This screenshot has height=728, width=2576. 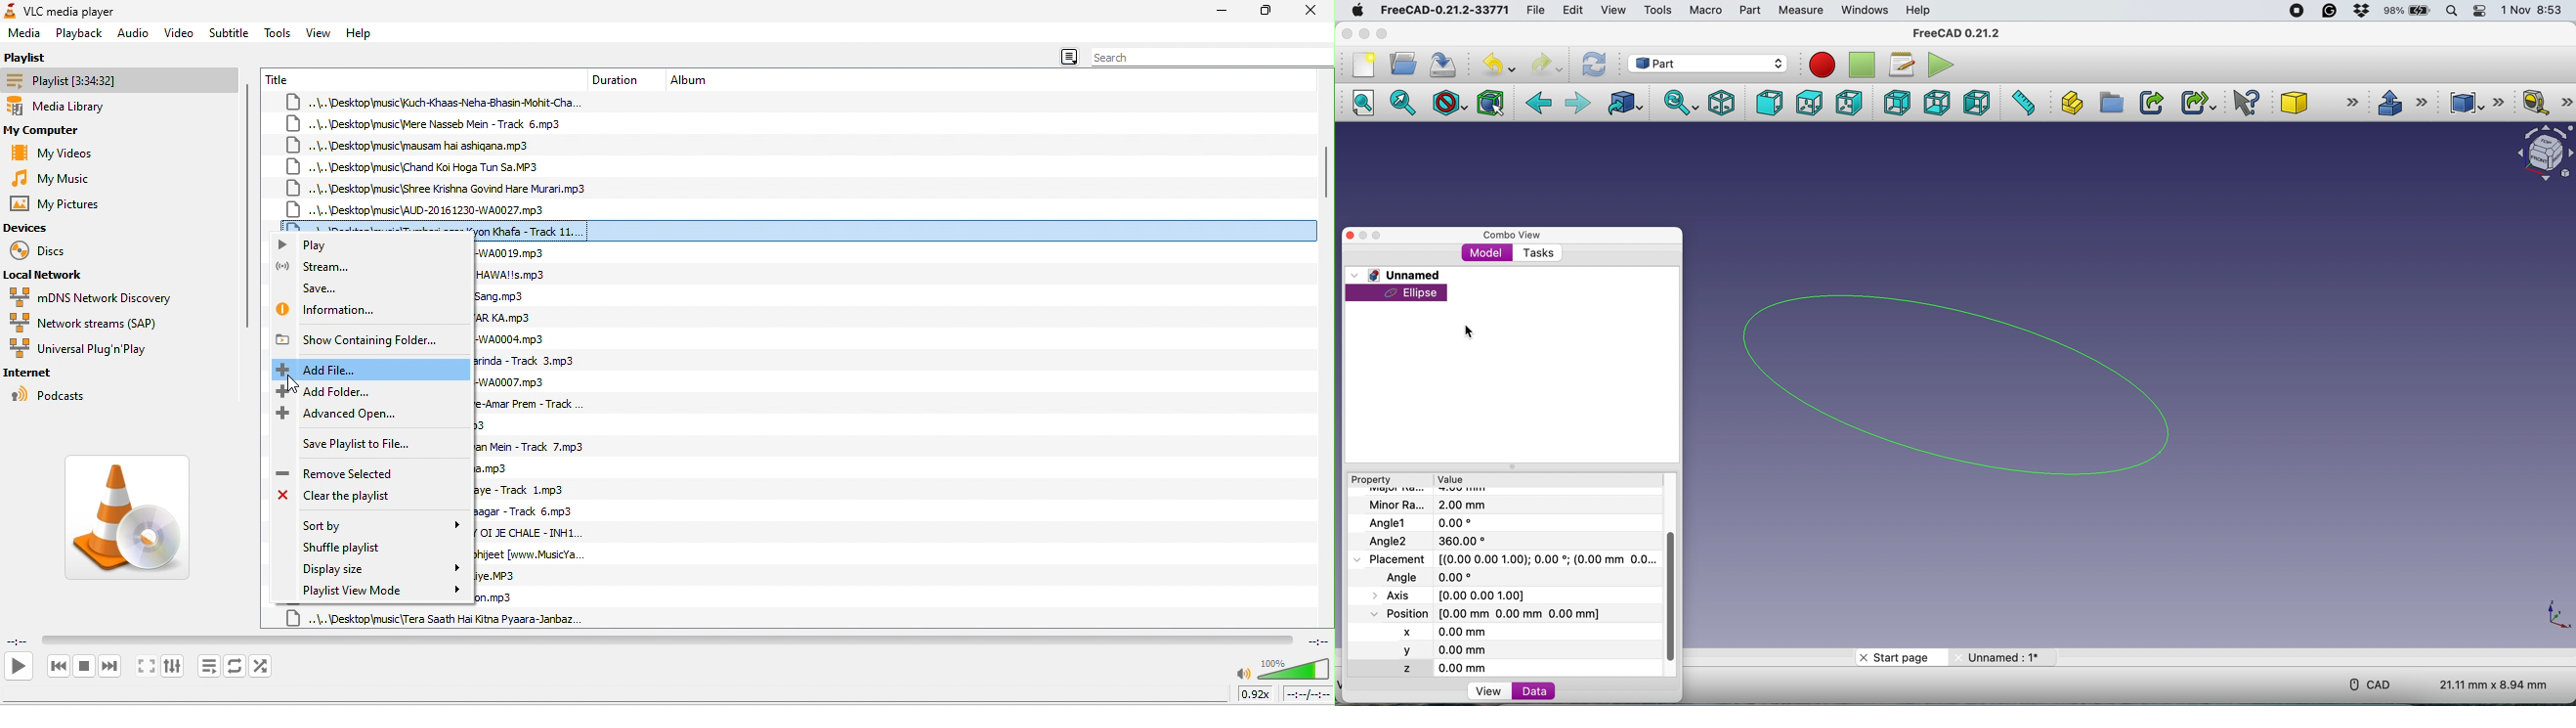 I want to click on make link, so click(x=2149, y=103).